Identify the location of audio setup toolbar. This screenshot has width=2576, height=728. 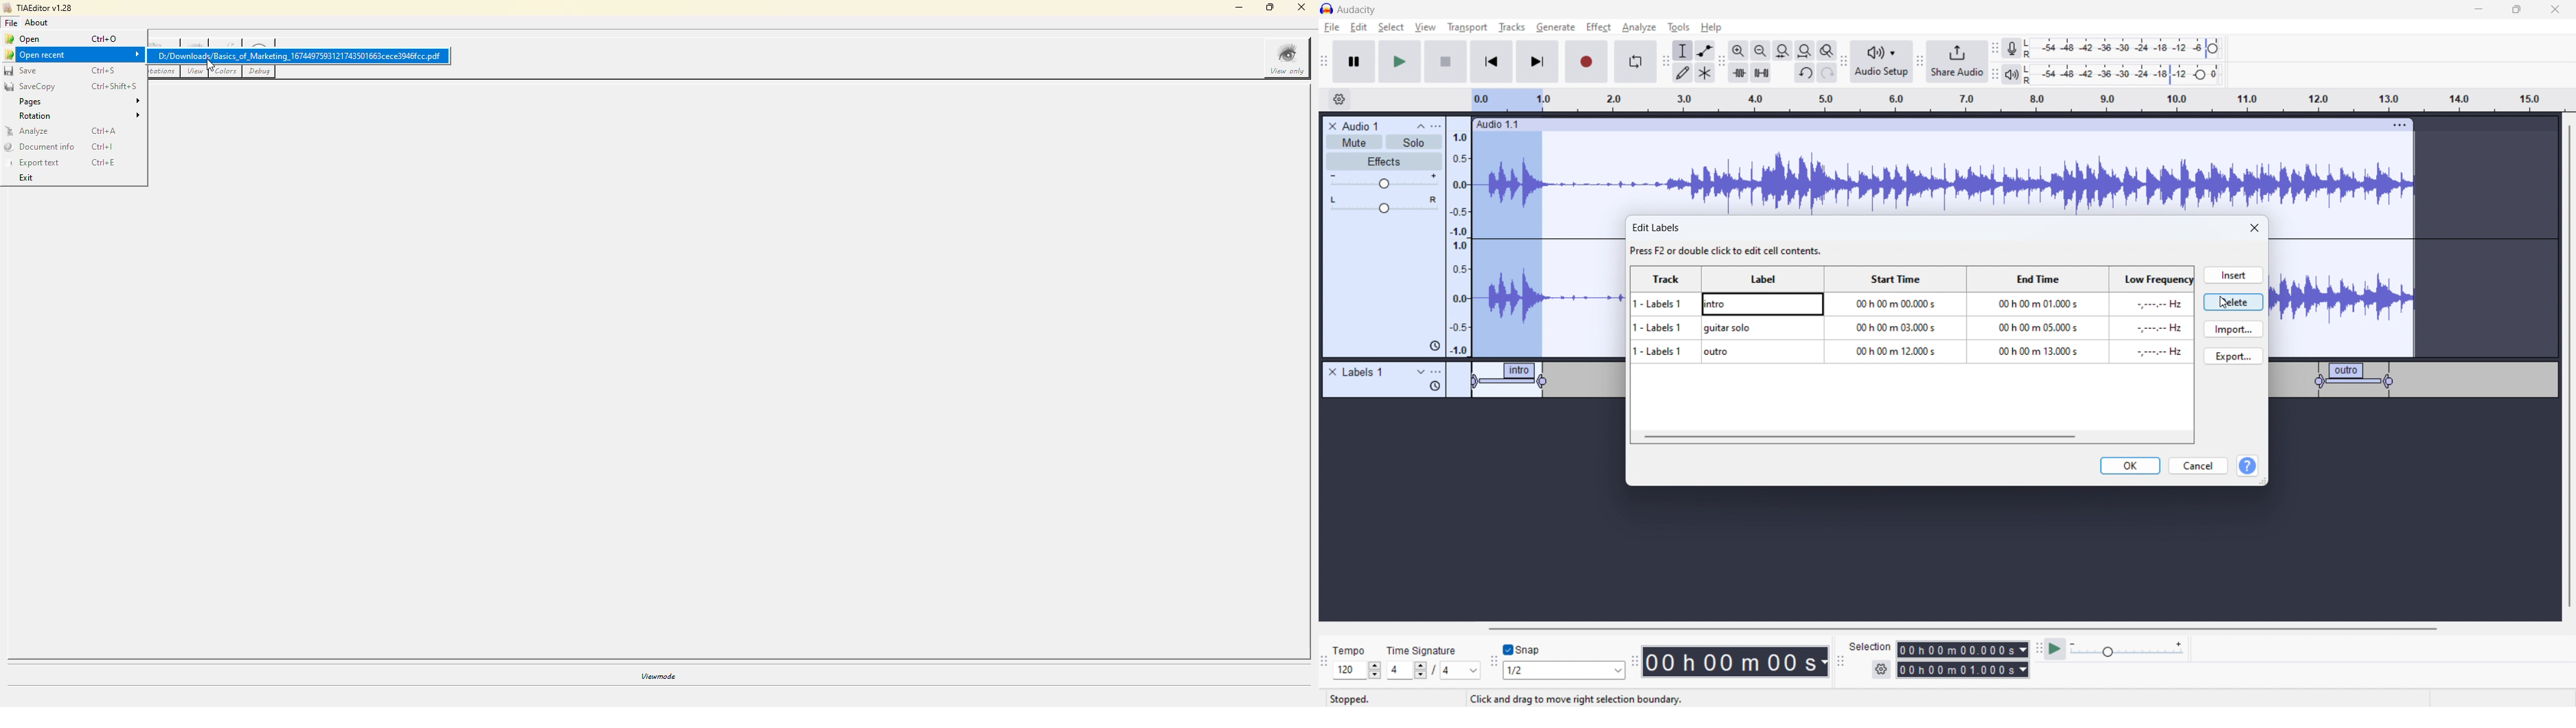
(1843, 62).